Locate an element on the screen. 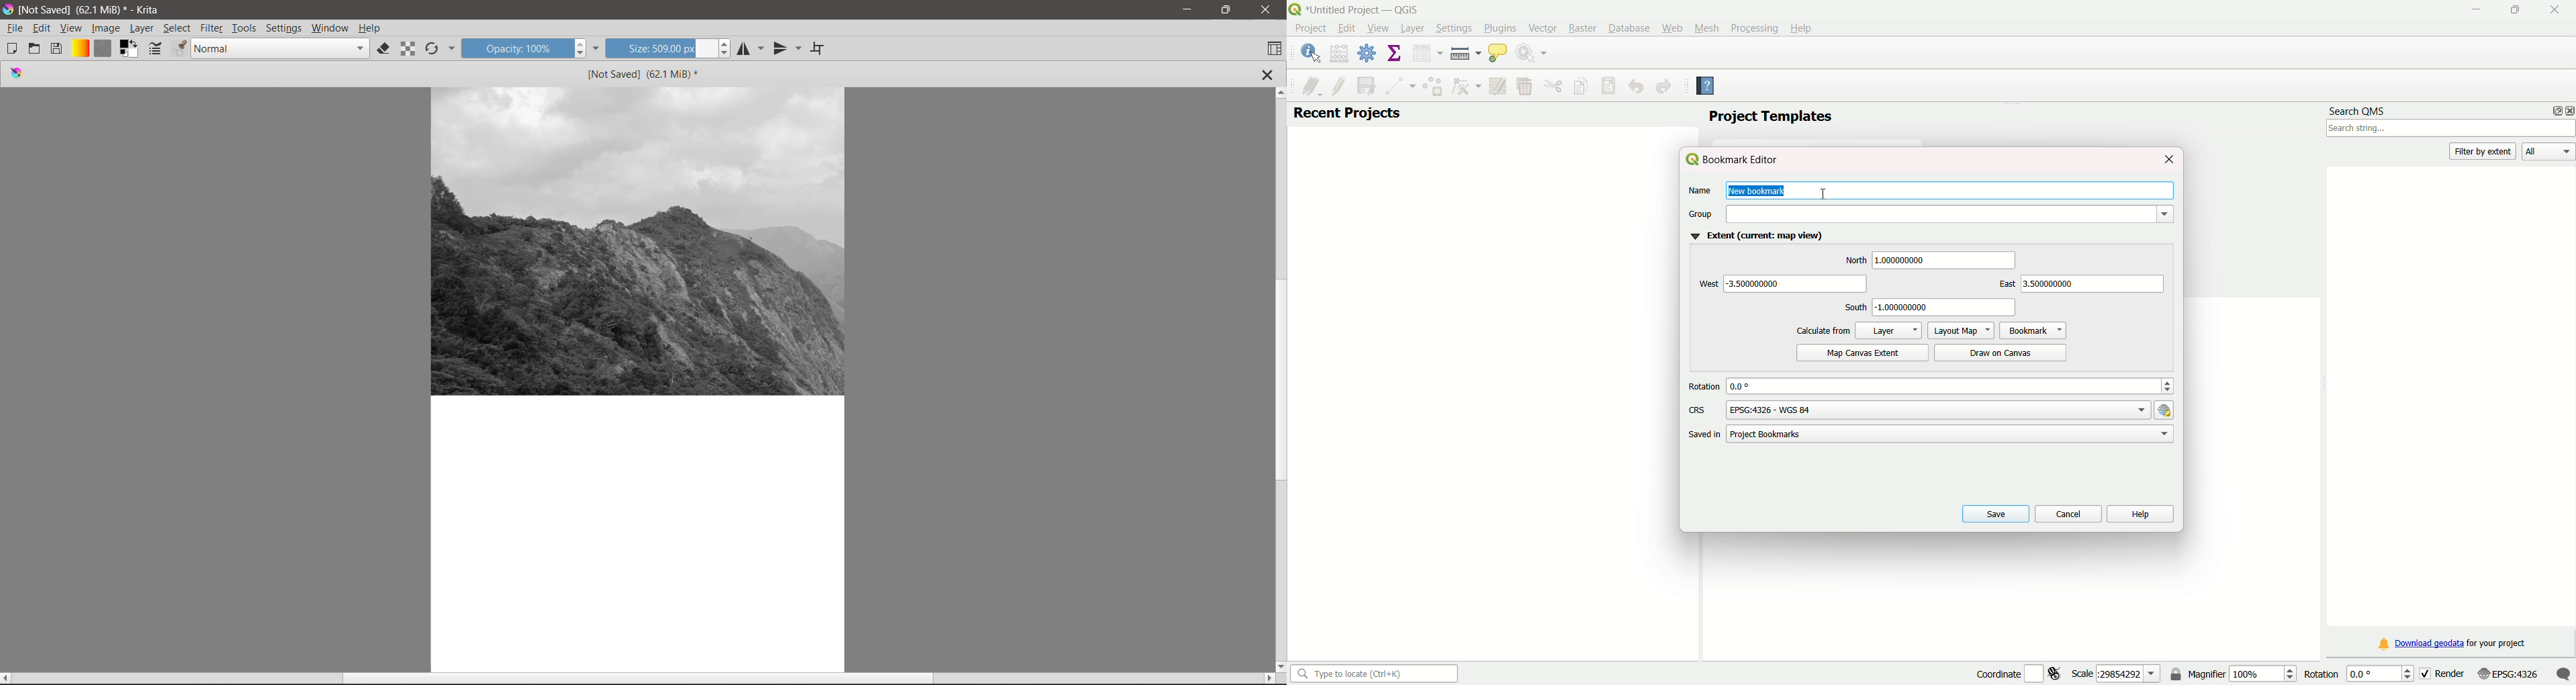 This screenshot has height=700, width=2576. Wrap Around Mode is located at coordinates (818, 50).